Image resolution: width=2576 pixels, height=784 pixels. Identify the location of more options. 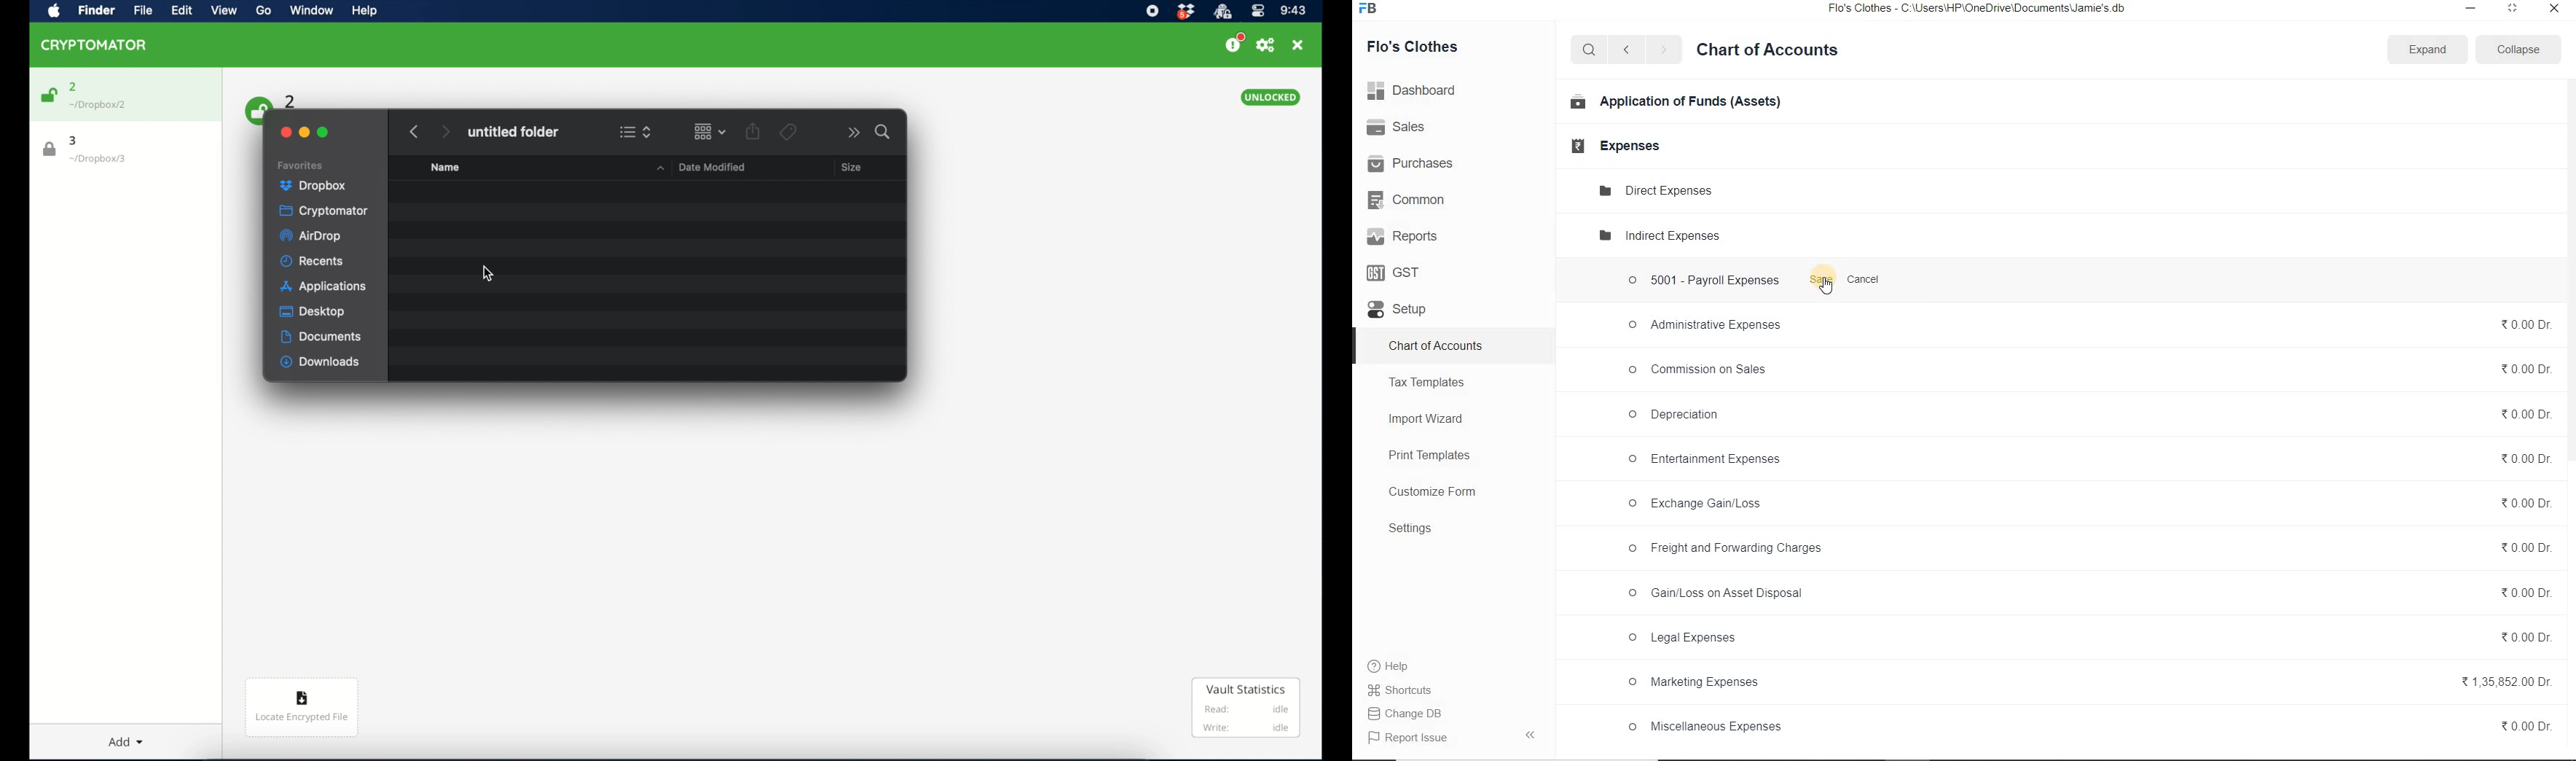
(854, 132).